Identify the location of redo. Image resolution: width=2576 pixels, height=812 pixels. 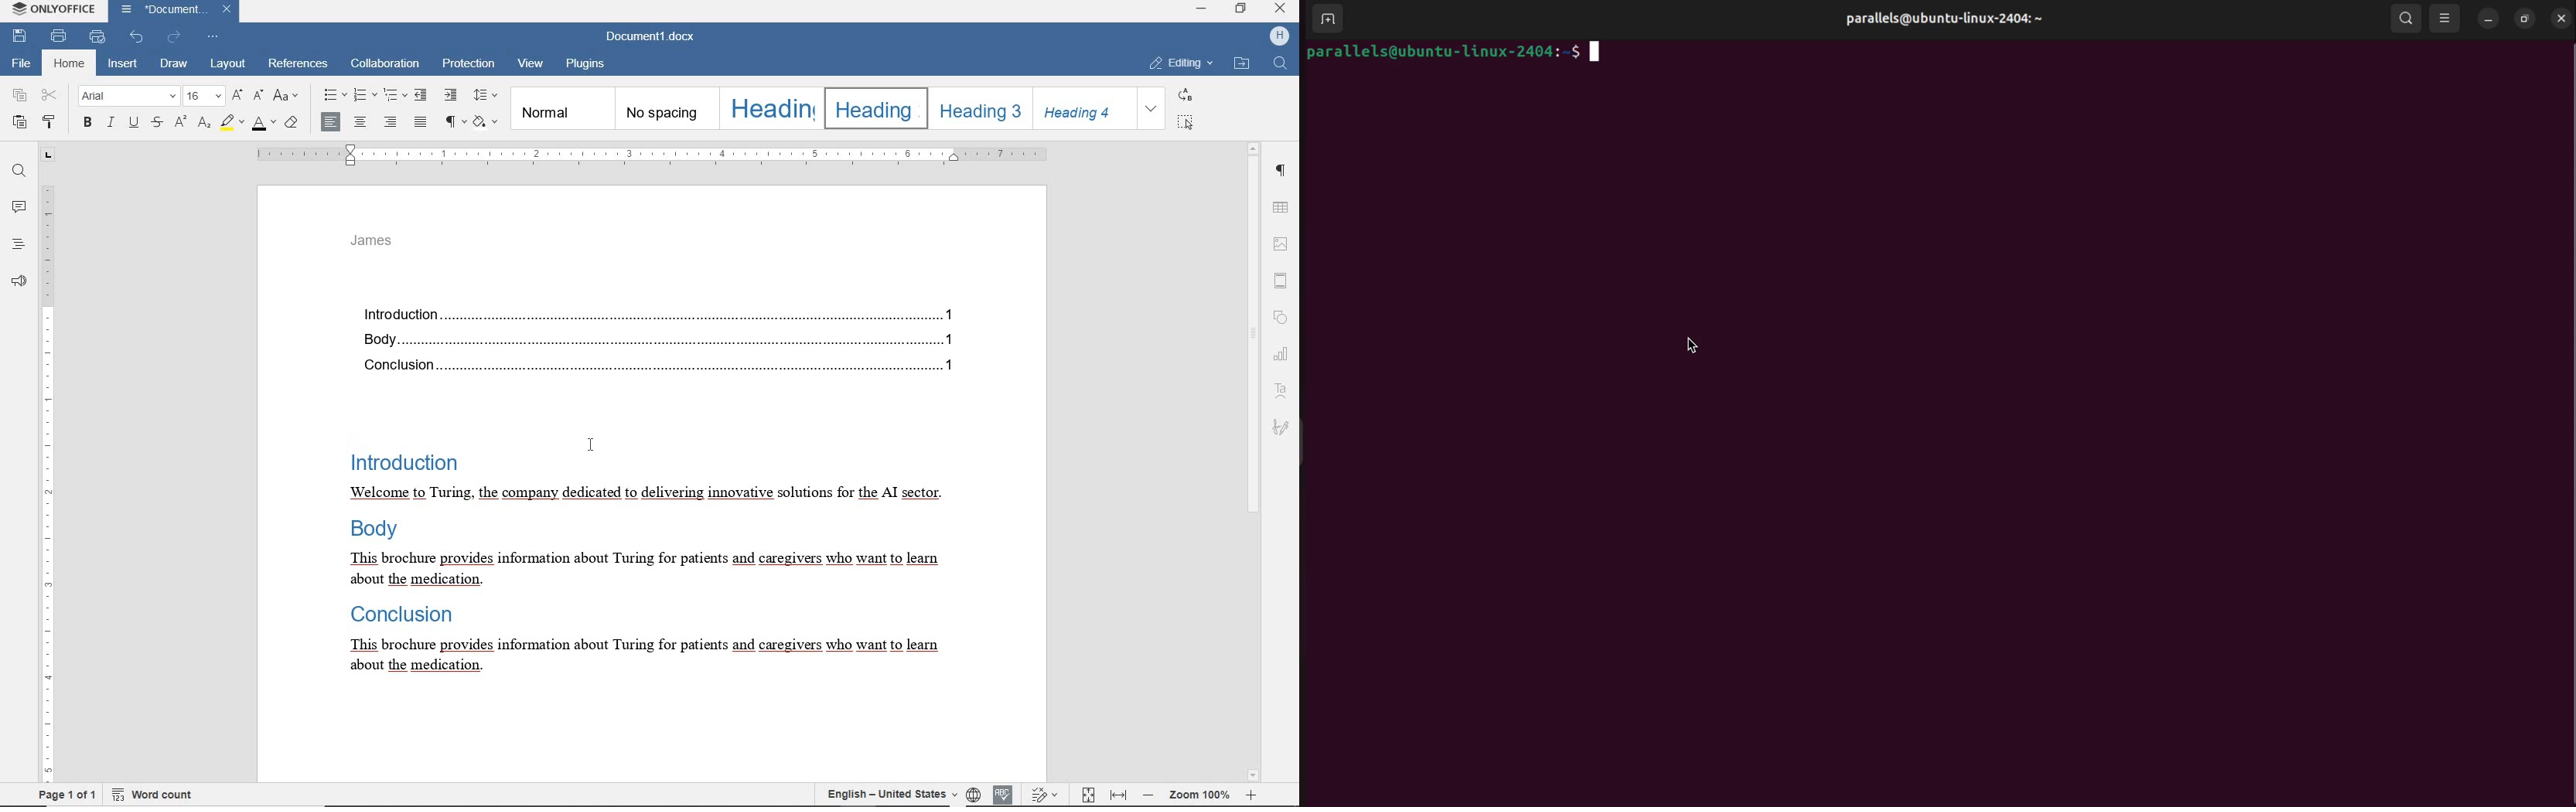
(174, 37).